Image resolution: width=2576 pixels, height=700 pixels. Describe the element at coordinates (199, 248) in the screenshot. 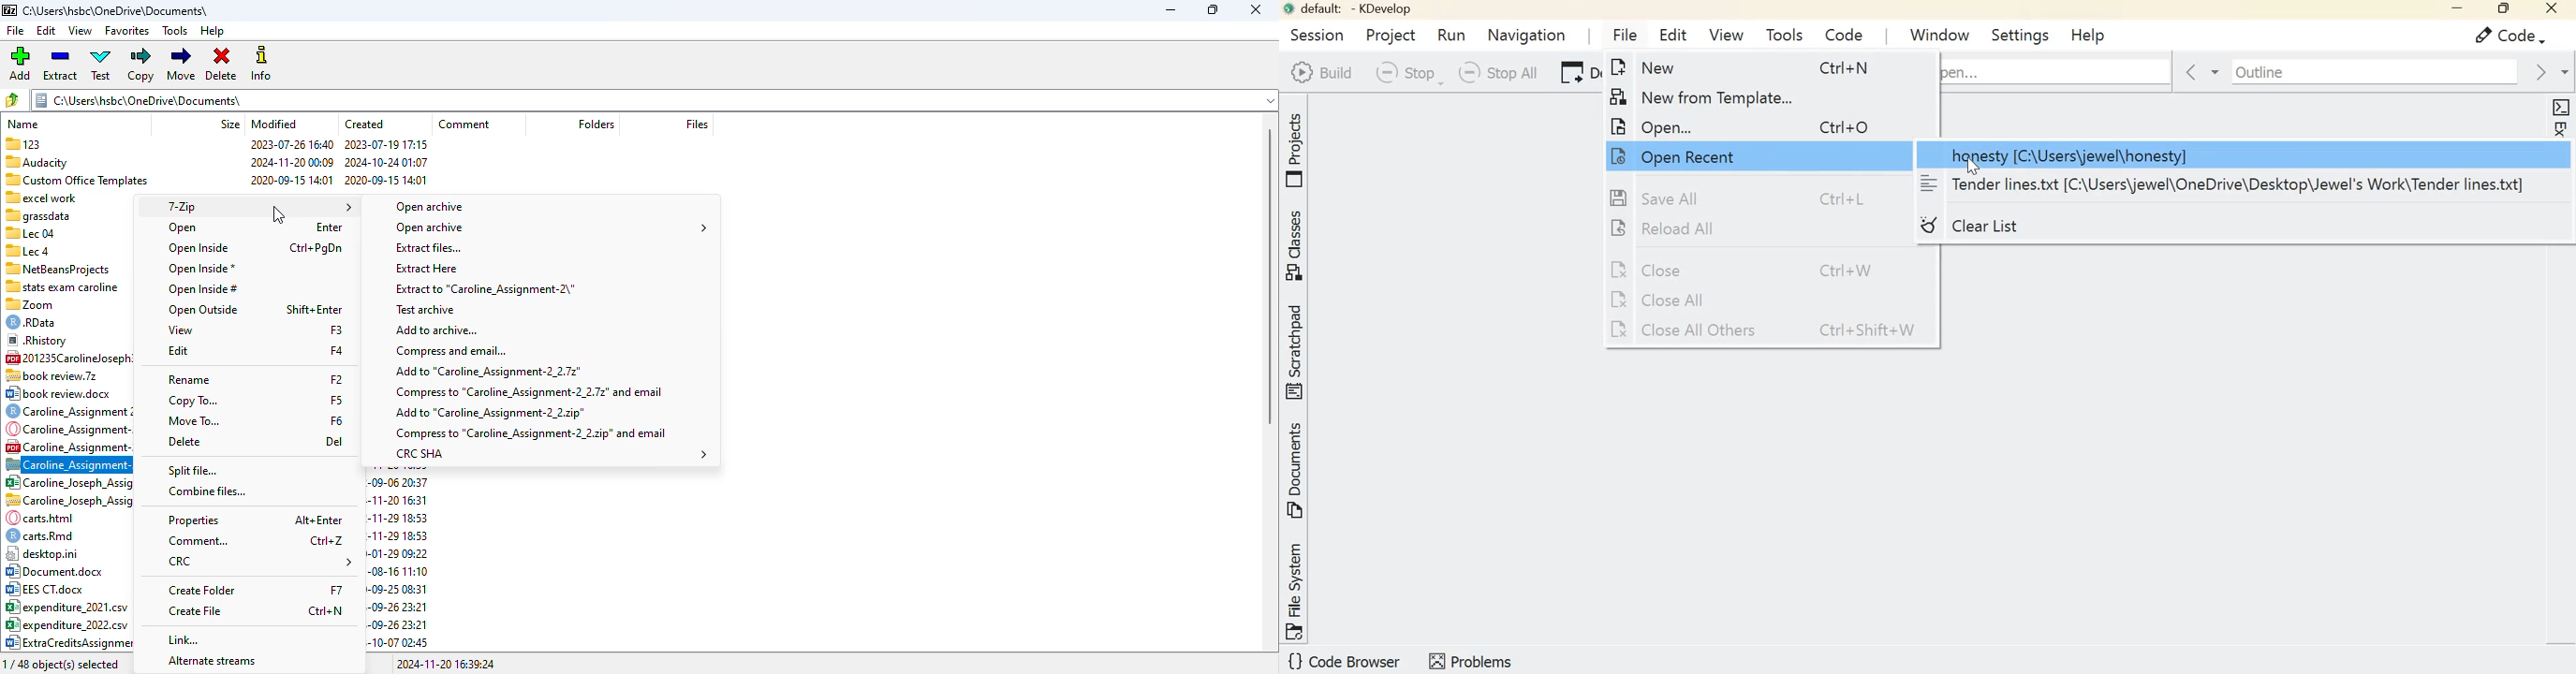

I see `open inside` at that location.